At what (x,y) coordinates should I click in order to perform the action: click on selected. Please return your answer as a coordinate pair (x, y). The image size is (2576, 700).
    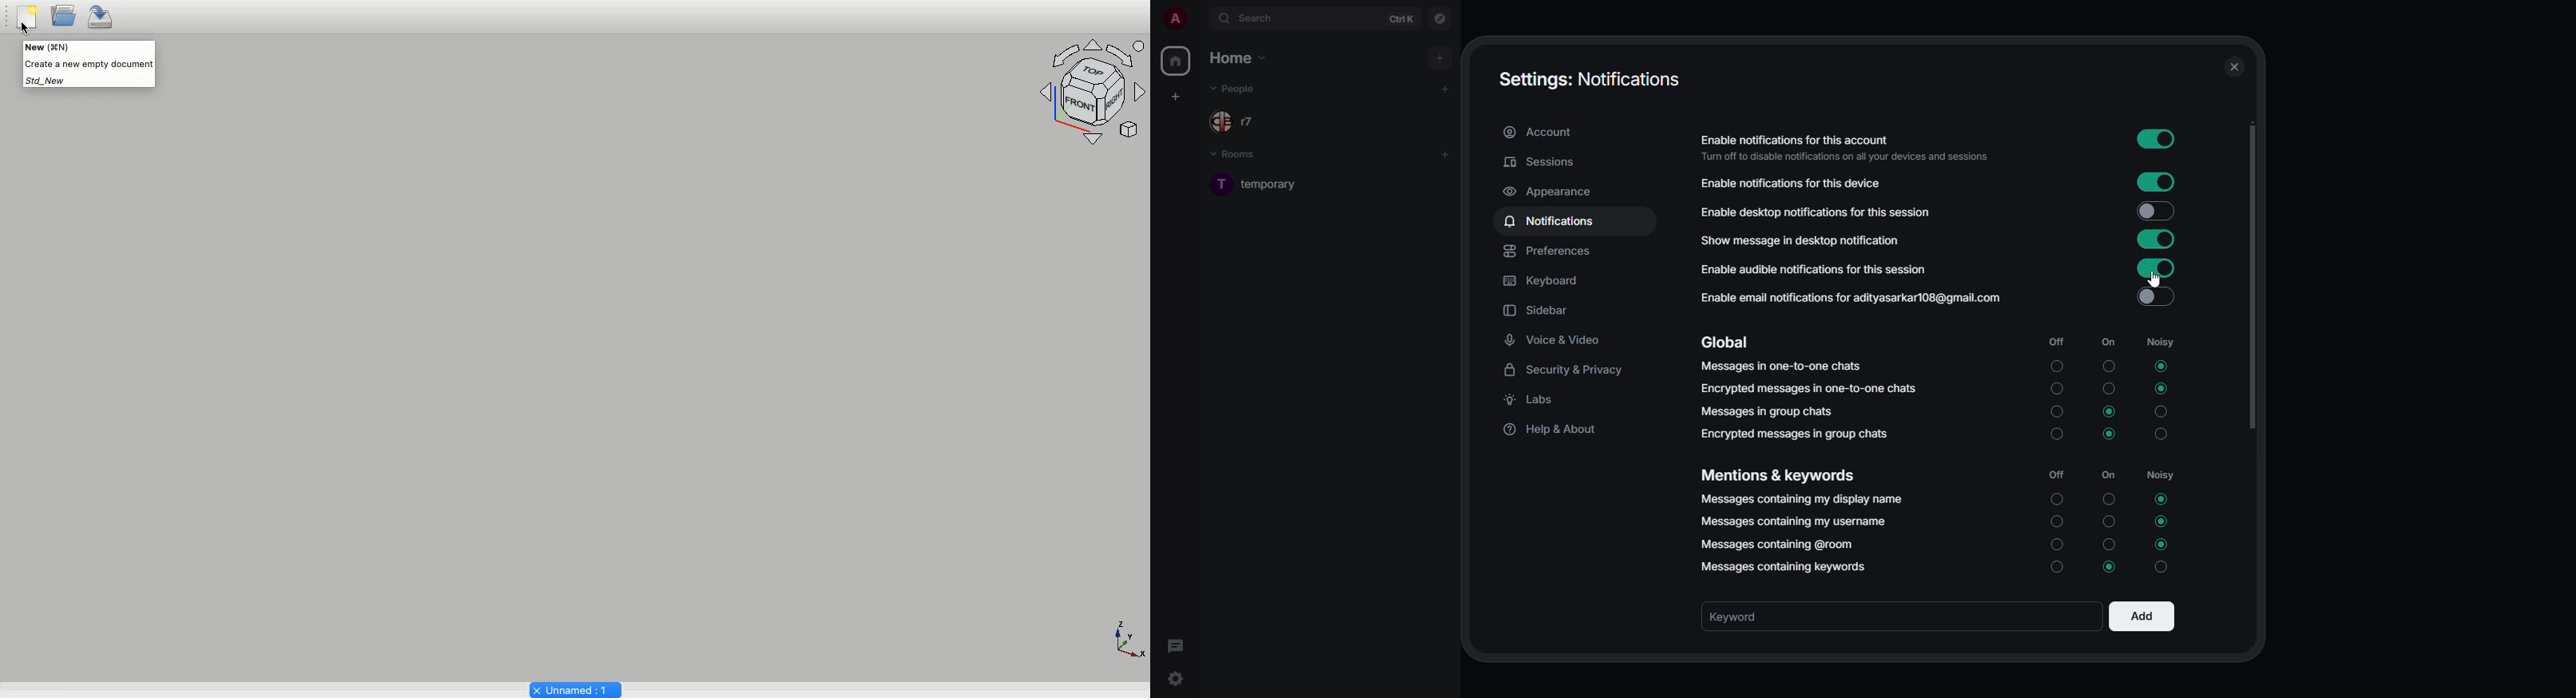
    Looking at the image, I should click on (2162, 521).